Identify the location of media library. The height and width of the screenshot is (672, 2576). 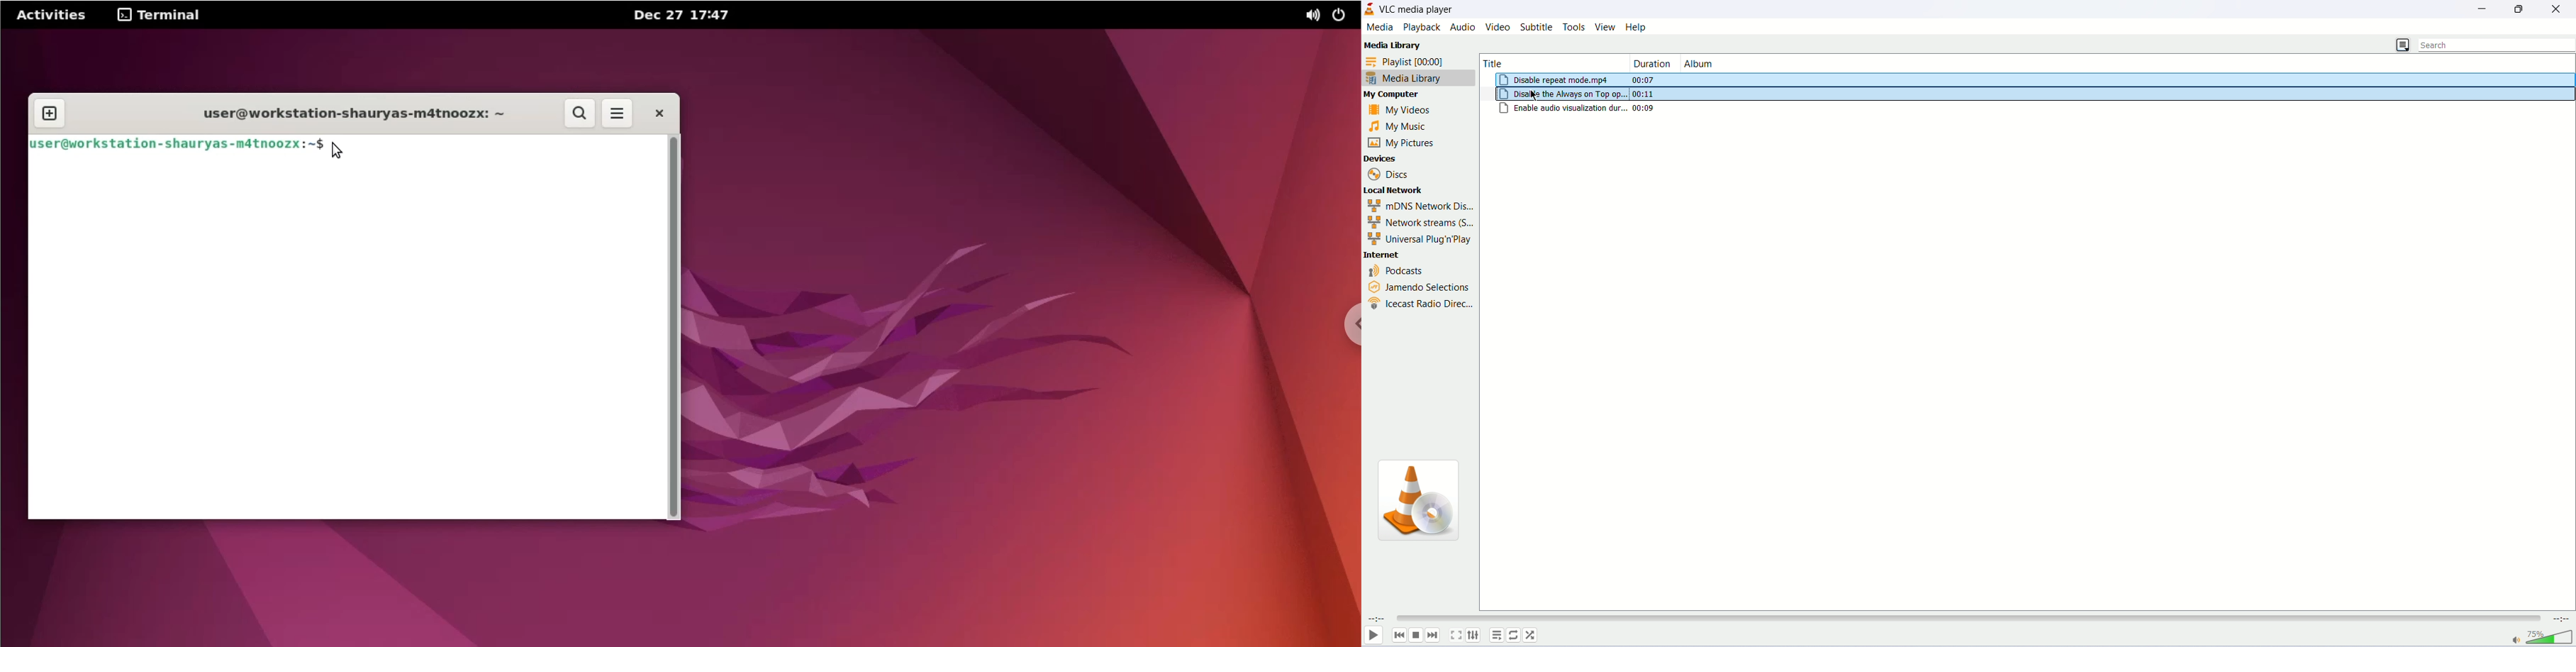
(1419, 79).